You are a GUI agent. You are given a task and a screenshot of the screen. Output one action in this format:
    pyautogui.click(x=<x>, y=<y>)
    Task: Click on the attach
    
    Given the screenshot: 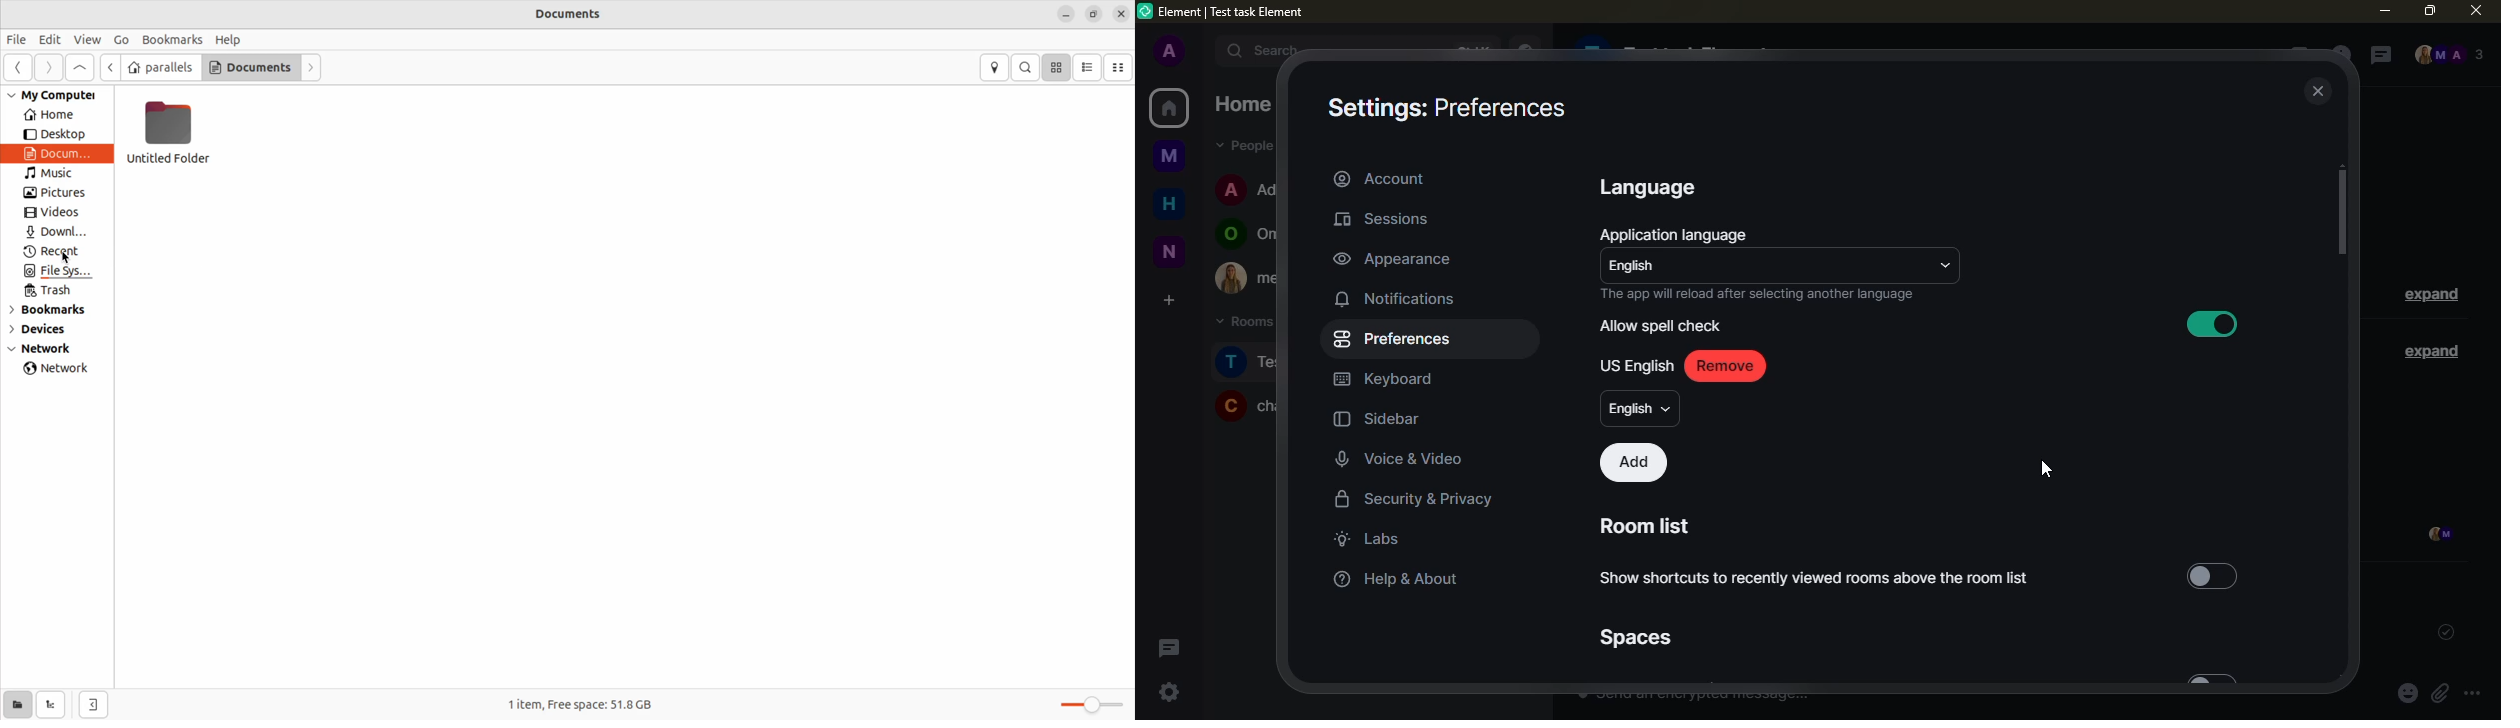 What is the action you would take?
    pyautogui.click(x=2439, y=694)
    